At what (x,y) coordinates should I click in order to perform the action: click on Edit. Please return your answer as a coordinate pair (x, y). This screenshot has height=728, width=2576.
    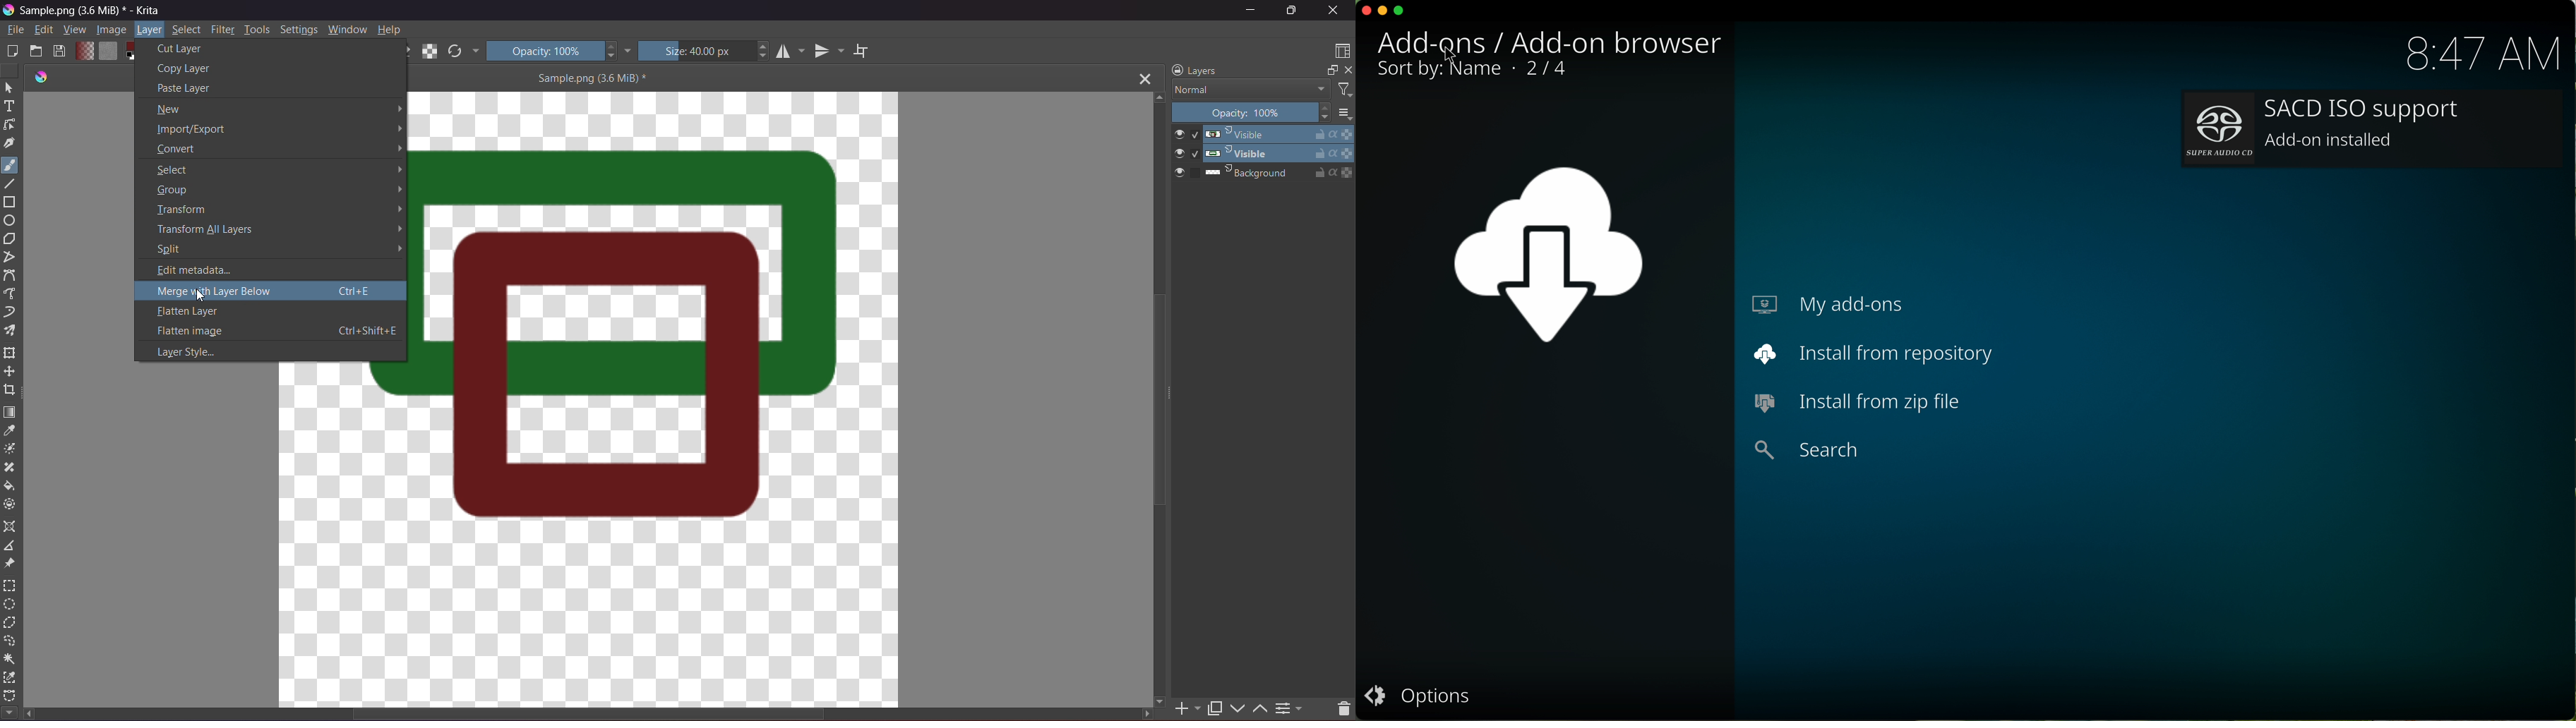
    Looking at the image, I should click on (44, 31).